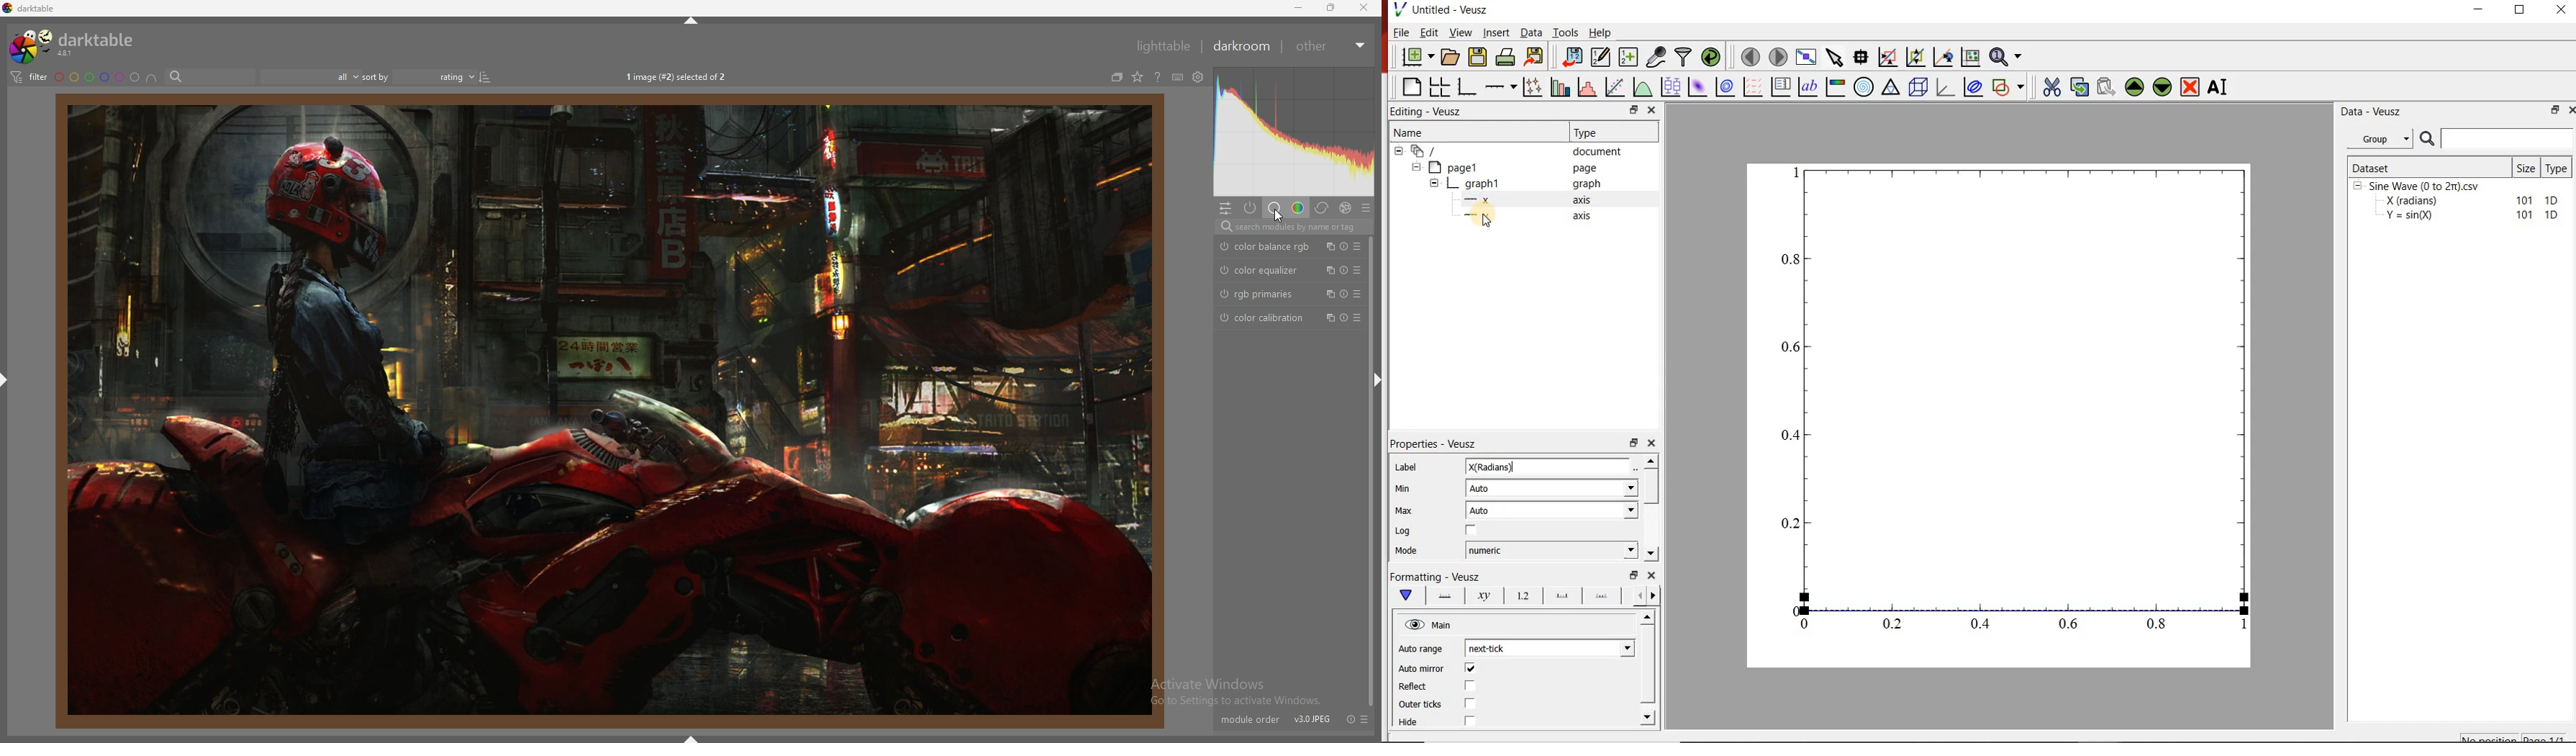  Describe the element at coordinates (1653, 441) in the screenshot. I see `Close` at that location.